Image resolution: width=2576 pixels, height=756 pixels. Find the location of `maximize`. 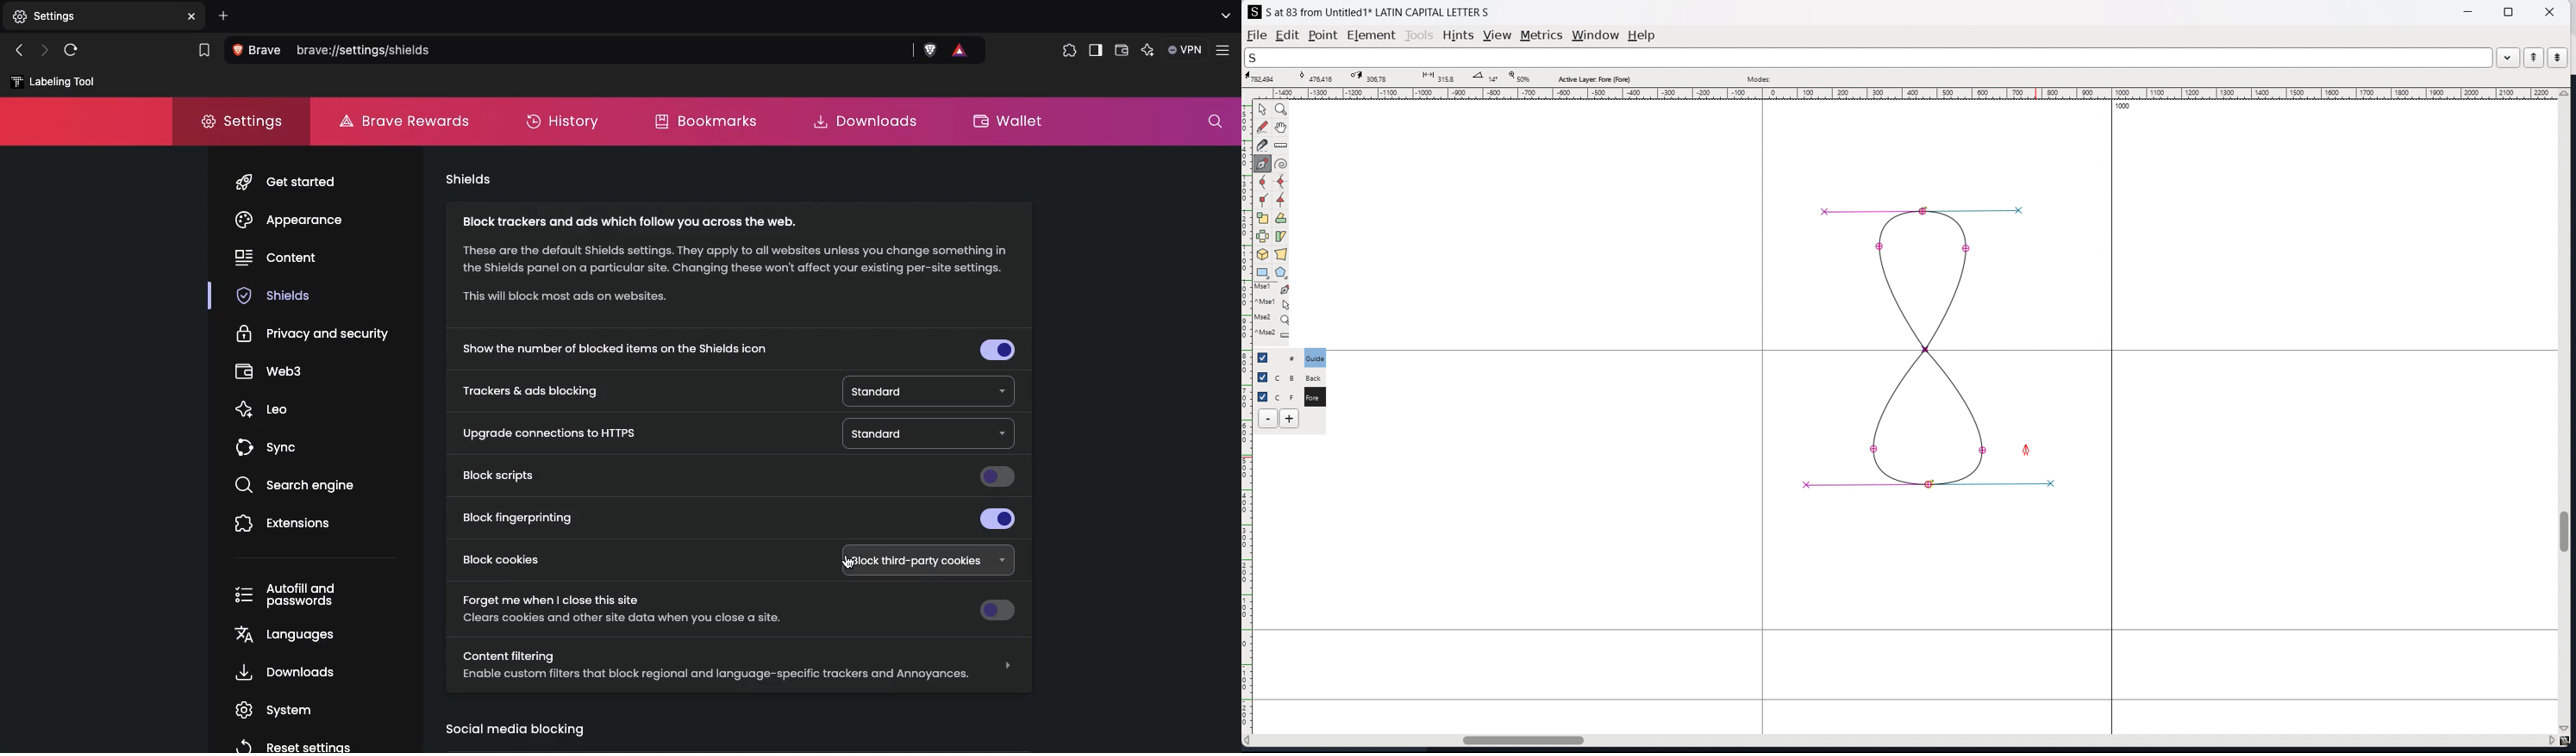

maximize is located at coordinates (2509, 11).